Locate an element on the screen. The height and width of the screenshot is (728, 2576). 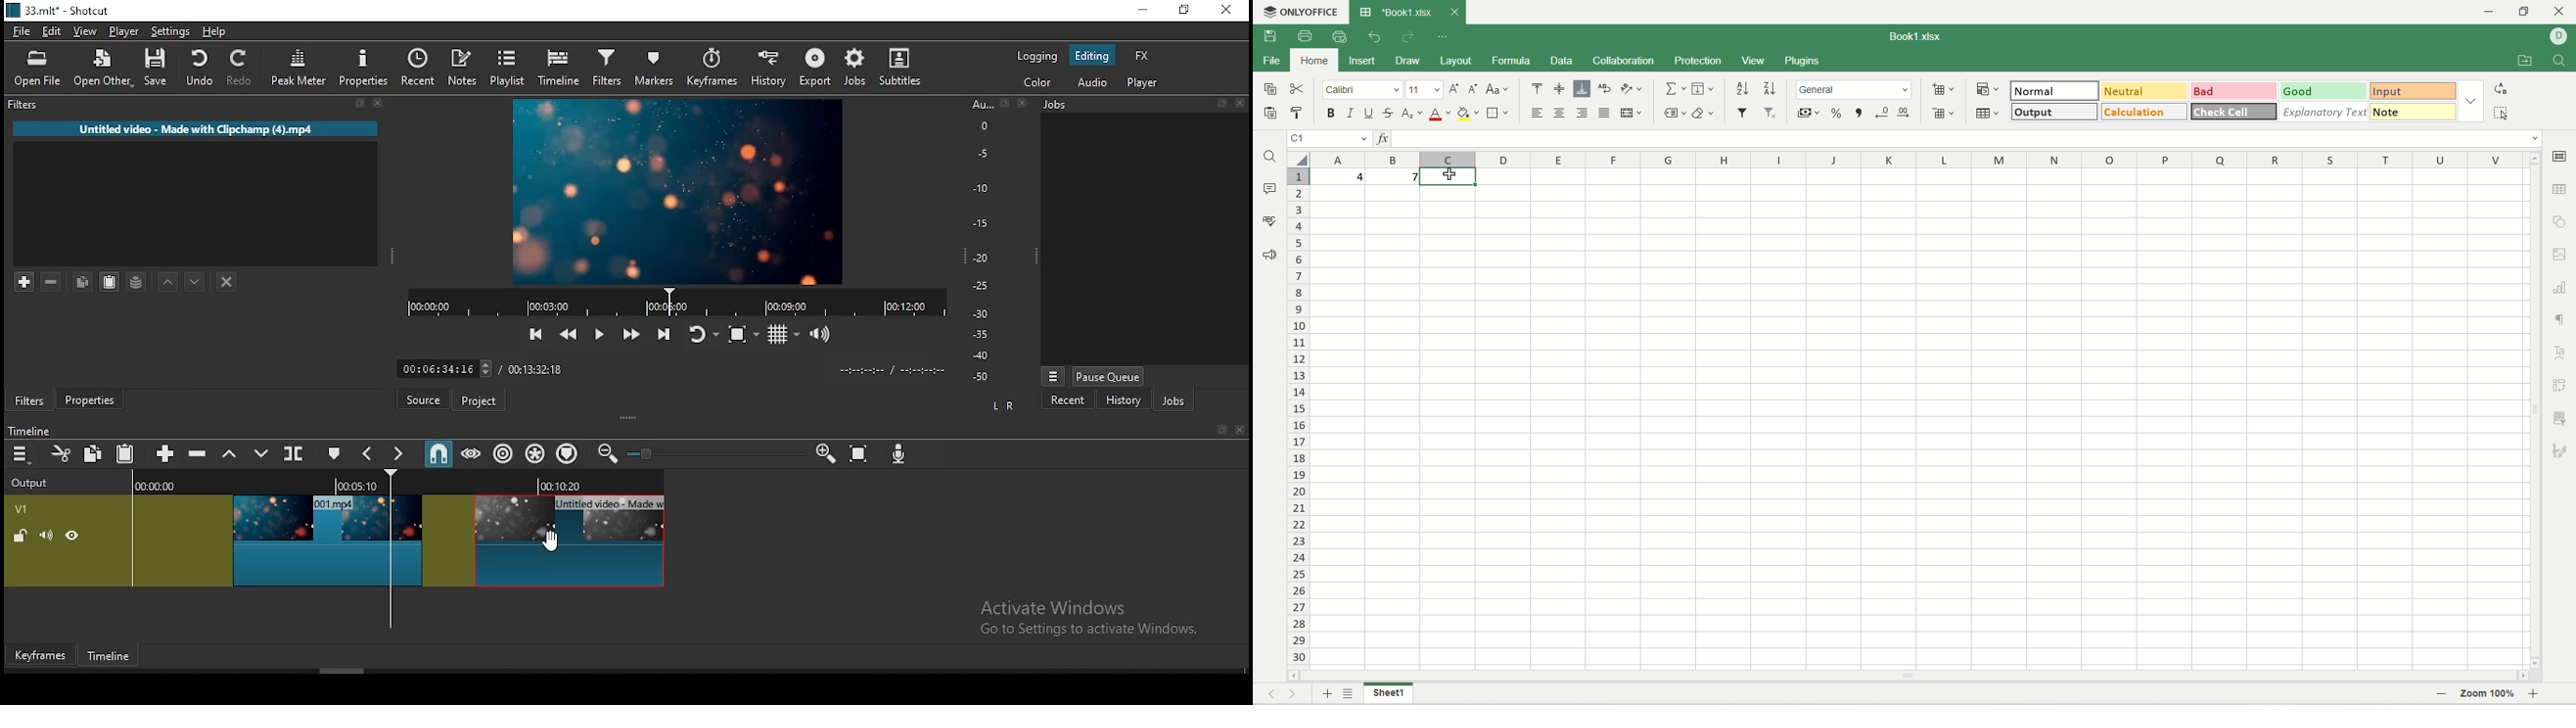
filter is located at coordinates (1743, 113).